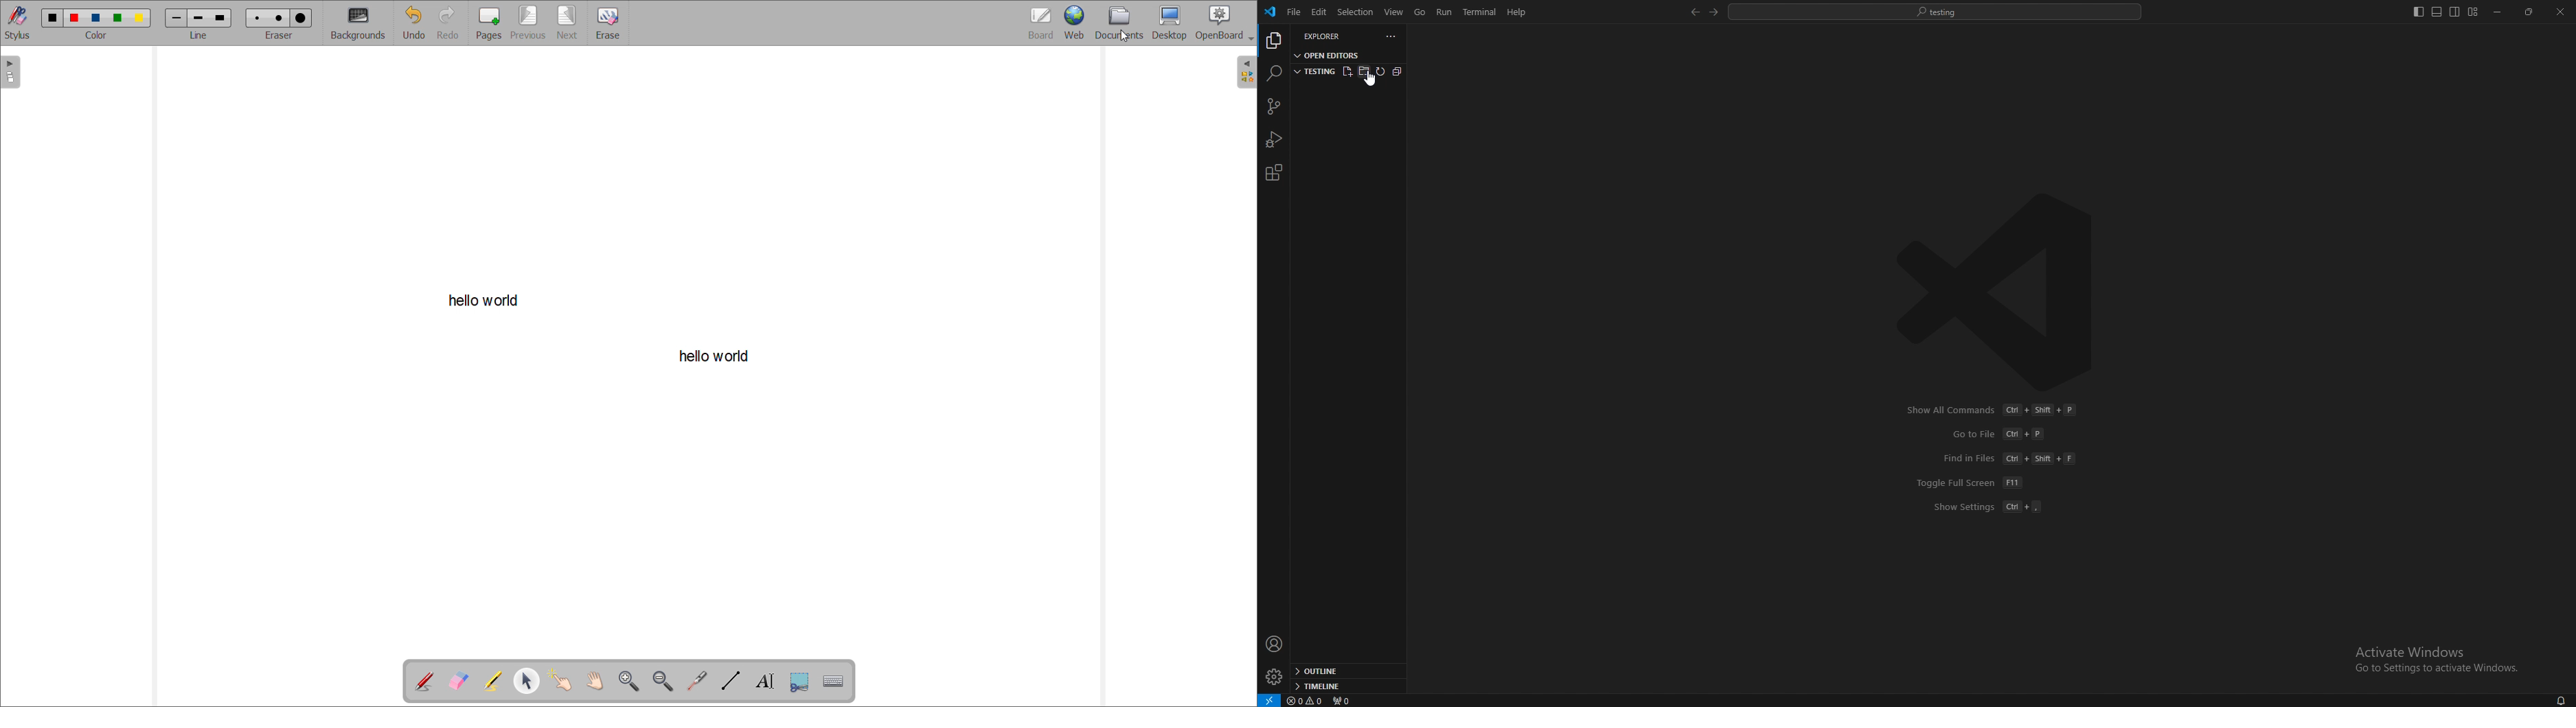  Describe the element at coordinates (2562, 702) in the screenshot. I see `notification` at that location.